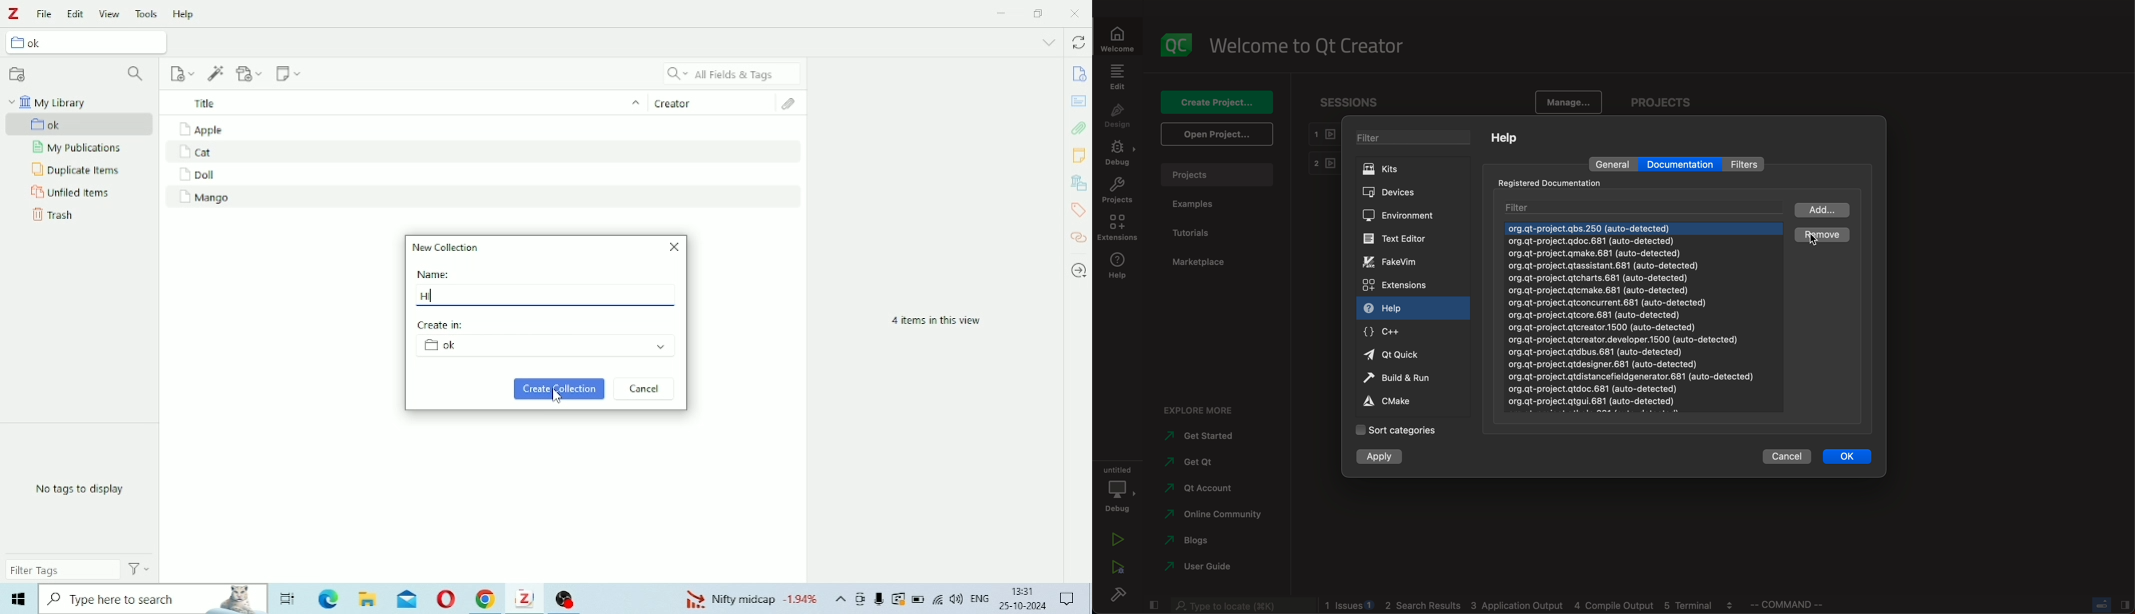 This screenshot has height=616, width=2156. What do you see at coordinates (109, 14) in the screenshot?
I see `View` at bounding box center [109, 14].